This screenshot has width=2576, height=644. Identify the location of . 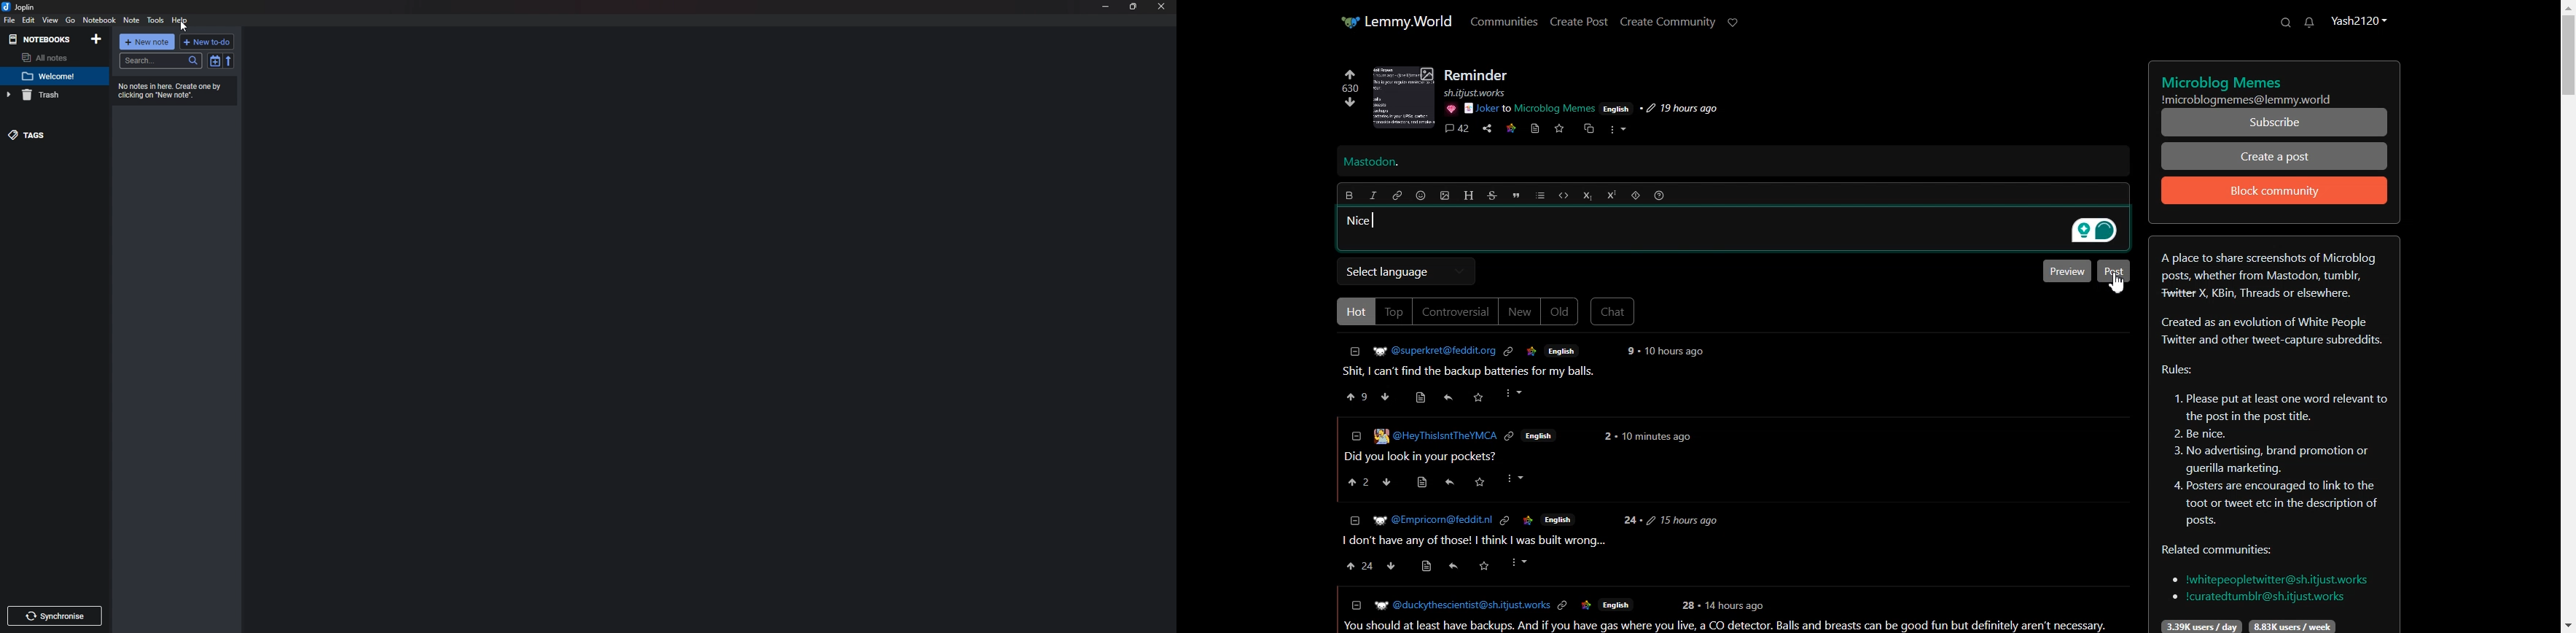
(1737, 605).